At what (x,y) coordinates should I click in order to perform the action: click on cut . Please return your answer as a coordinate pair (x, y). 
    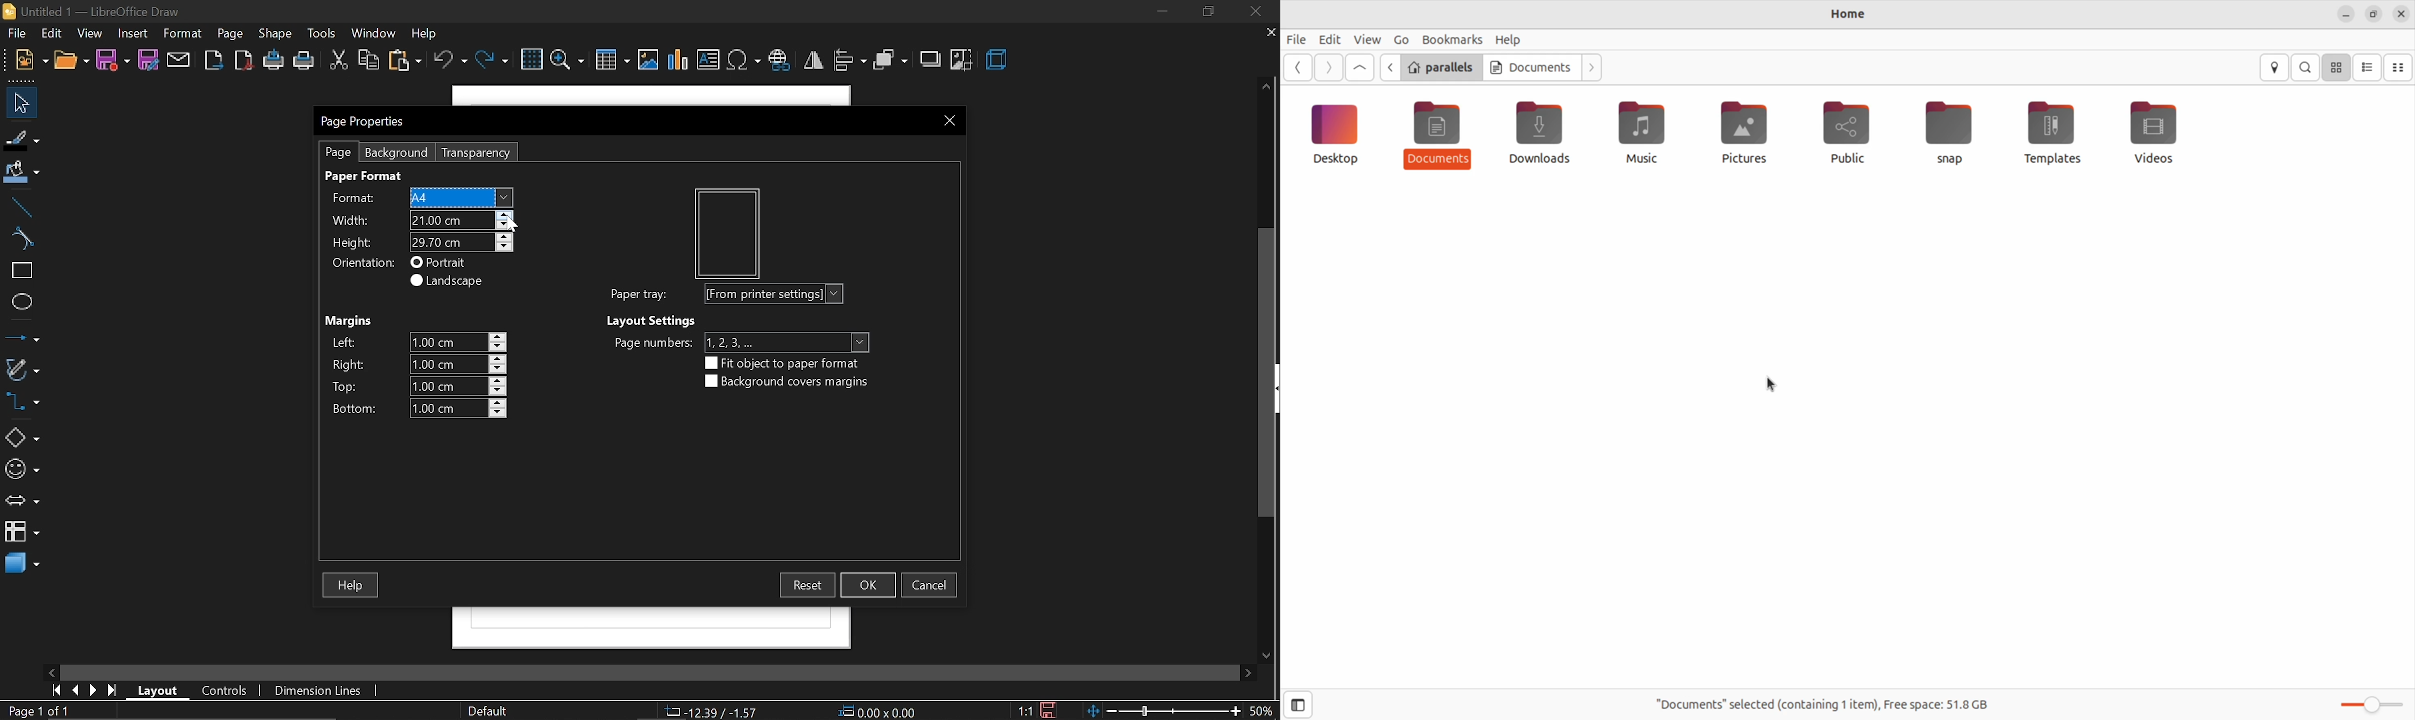
    Looking at the image, I should click on (336, 61).